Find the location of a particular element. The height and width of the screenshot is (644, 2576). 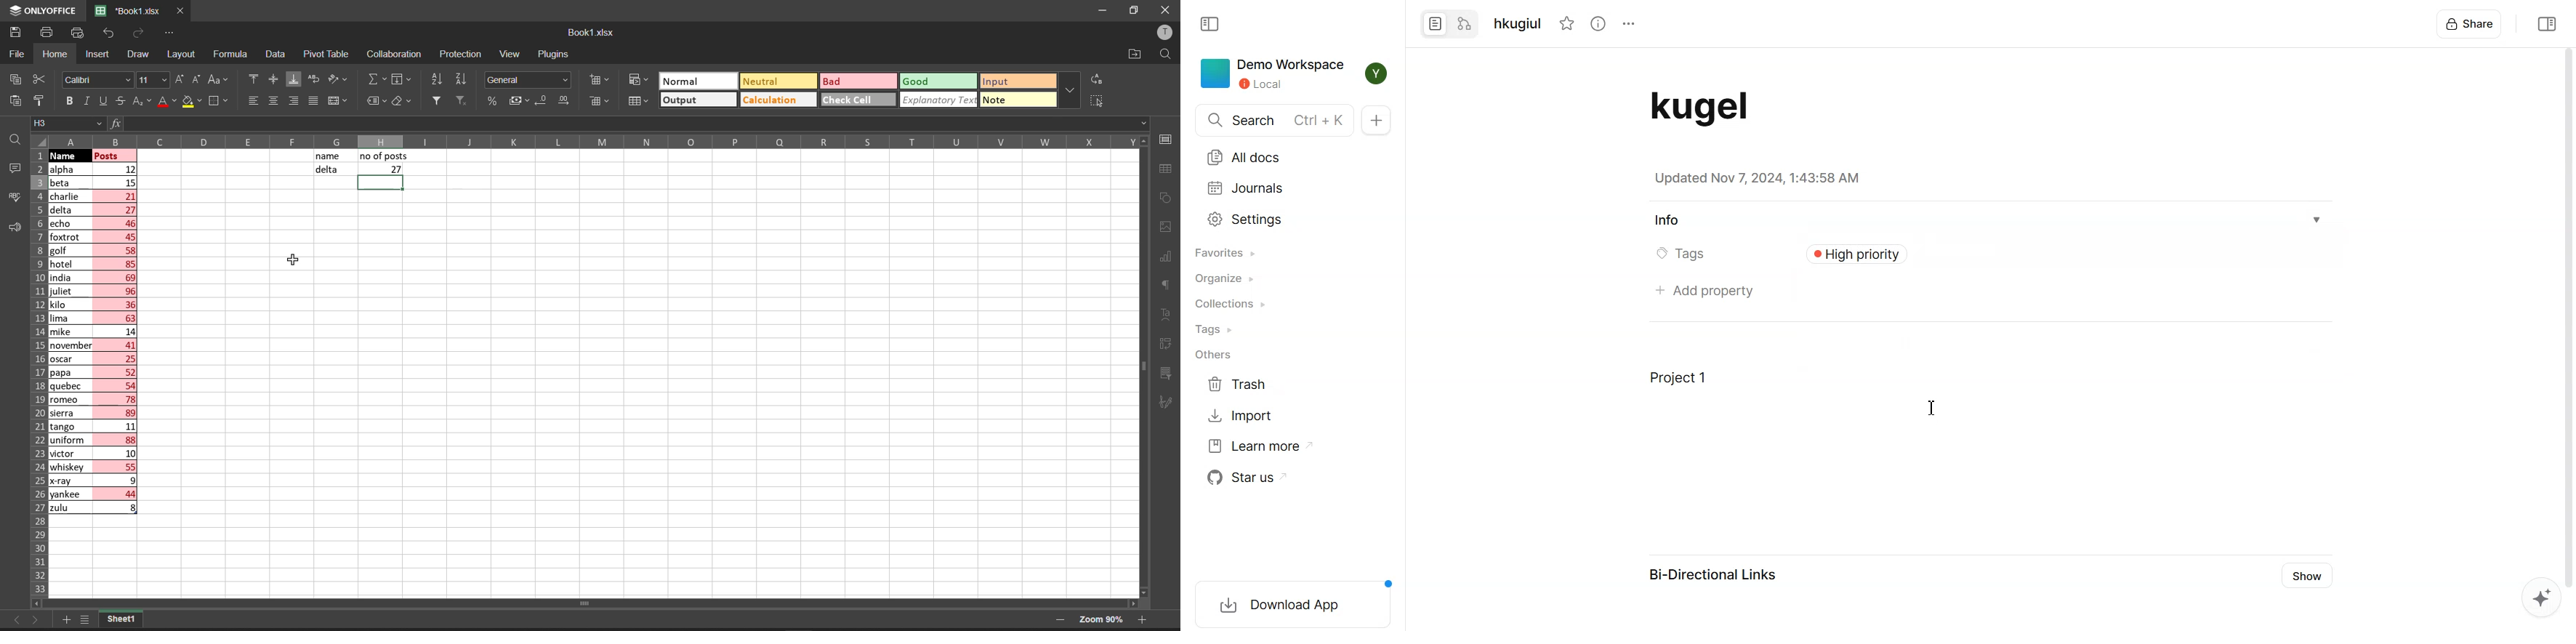

zoom out is located at coordinates (1059, 622).